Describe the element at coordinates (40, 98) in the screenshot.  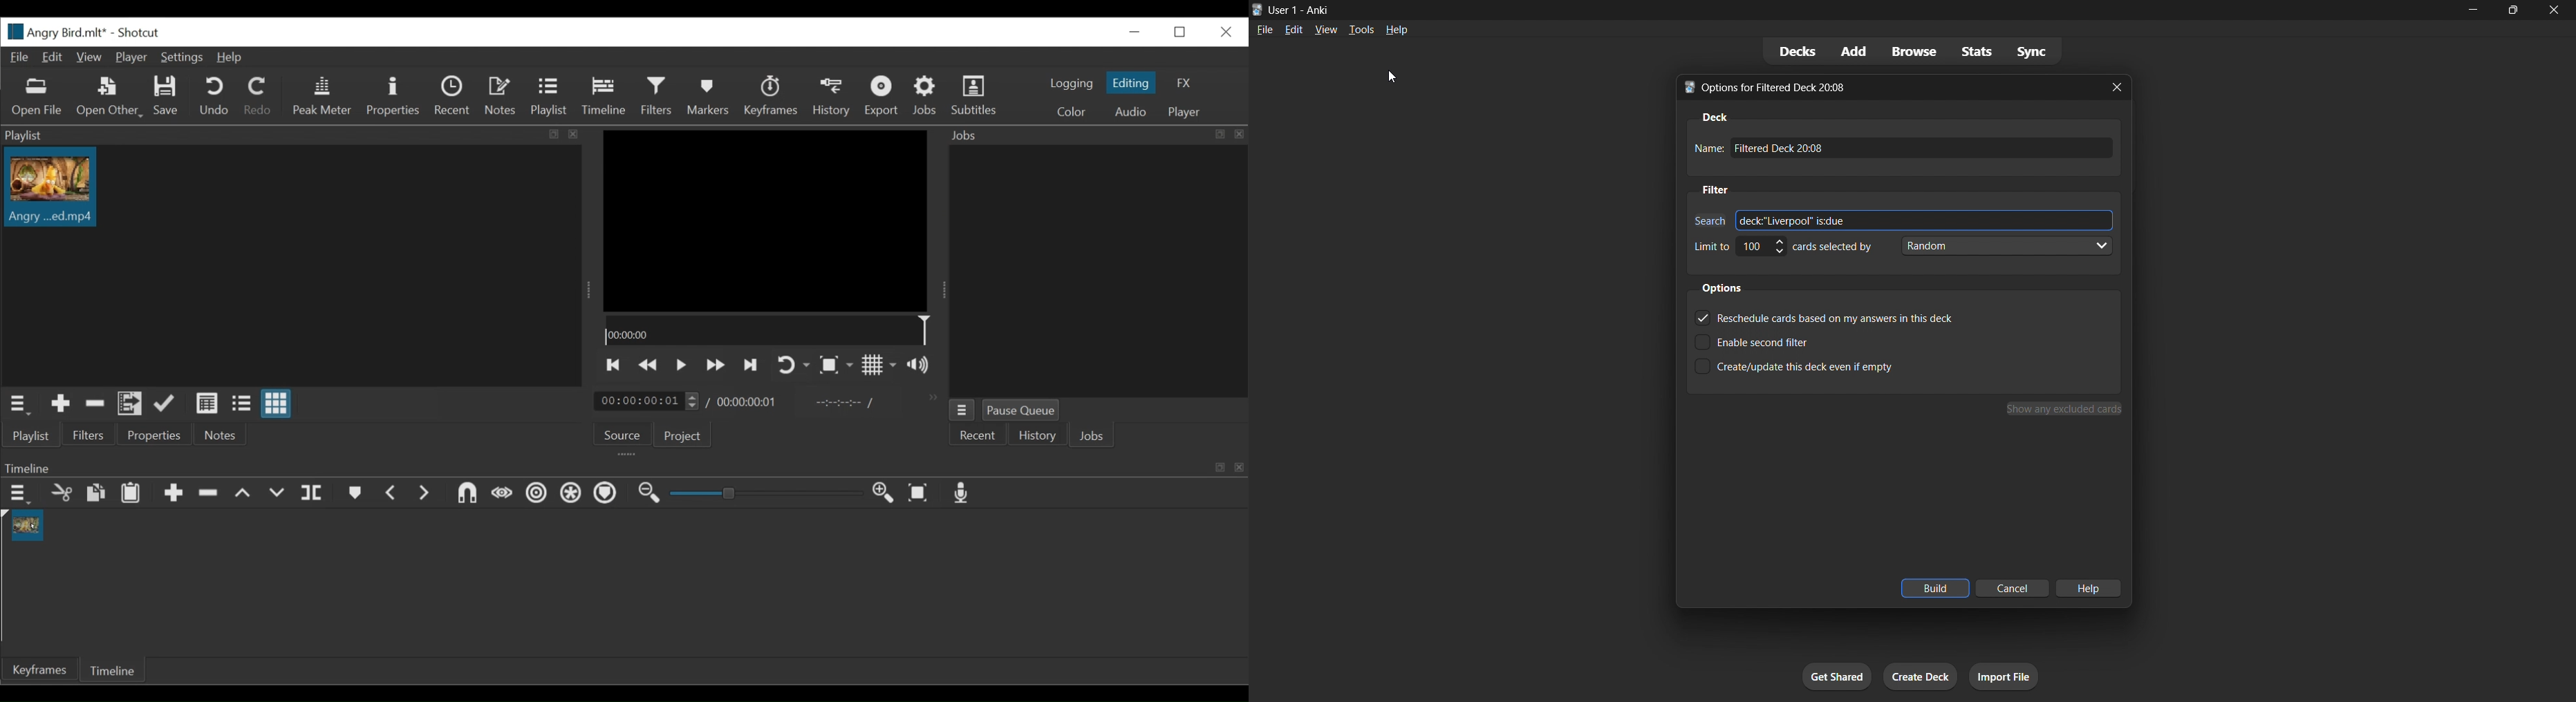
I see `Open File` at that location.